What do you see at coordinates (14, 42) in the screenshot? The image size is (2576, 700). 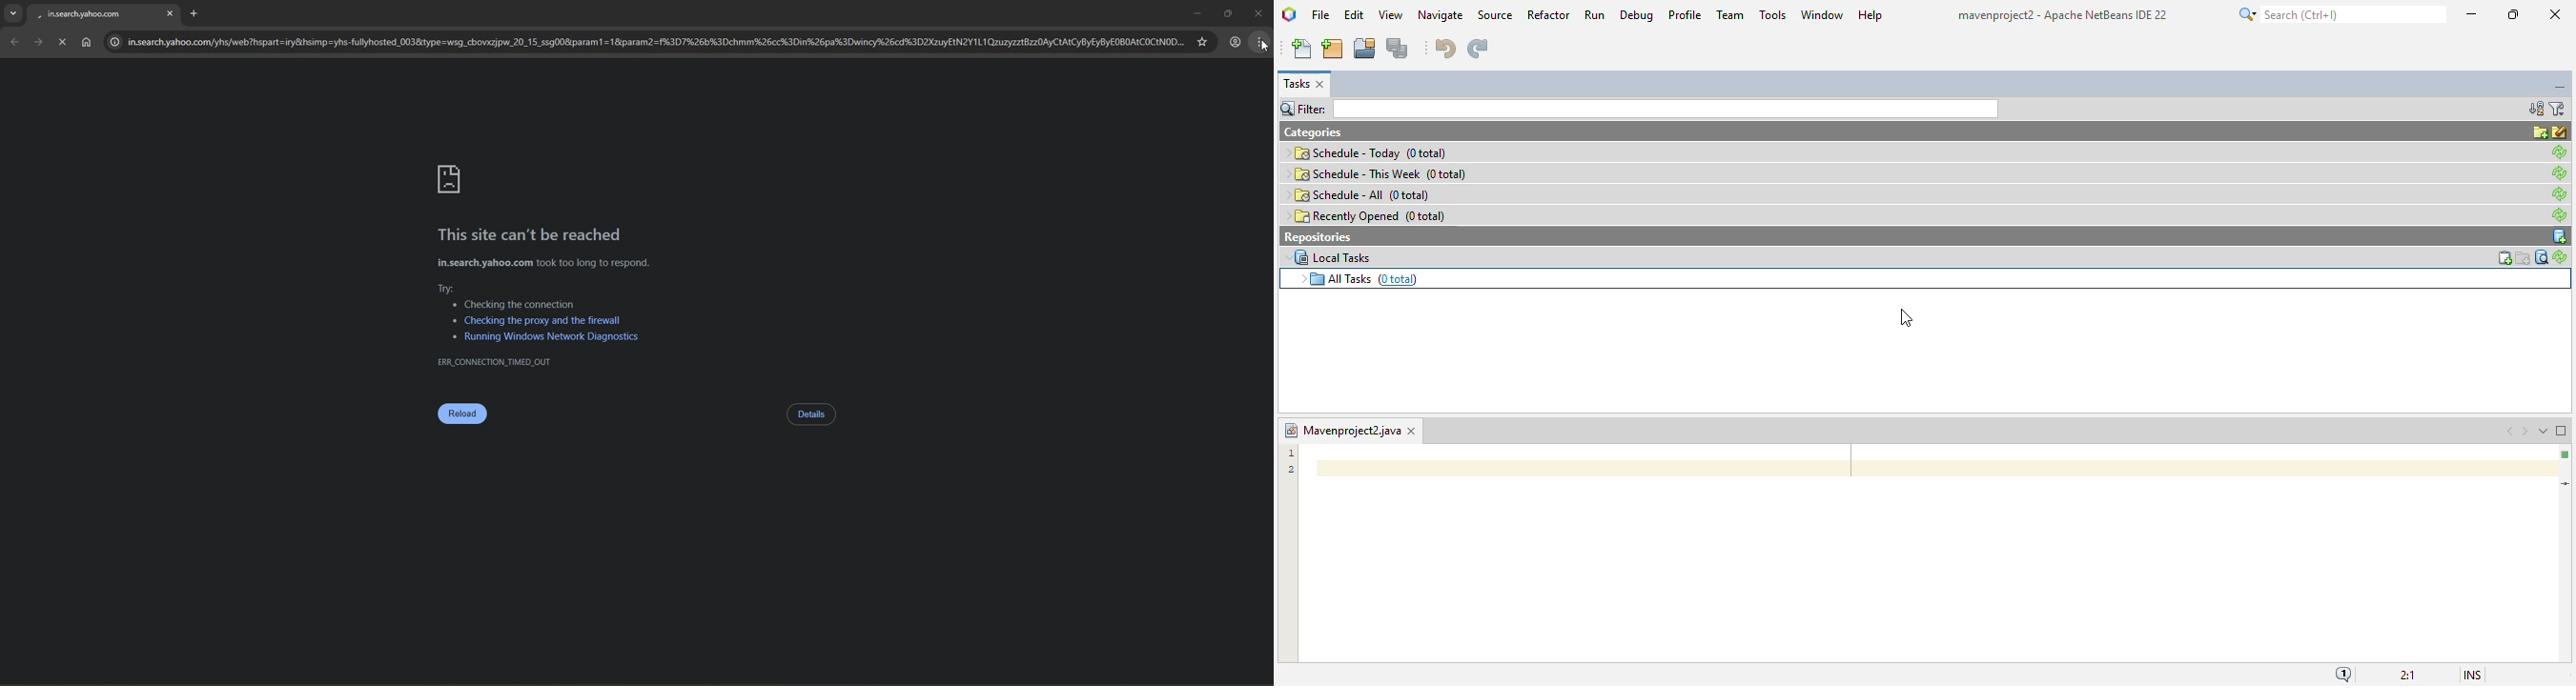 I see `Go Back` at bounding box center [14, 42].